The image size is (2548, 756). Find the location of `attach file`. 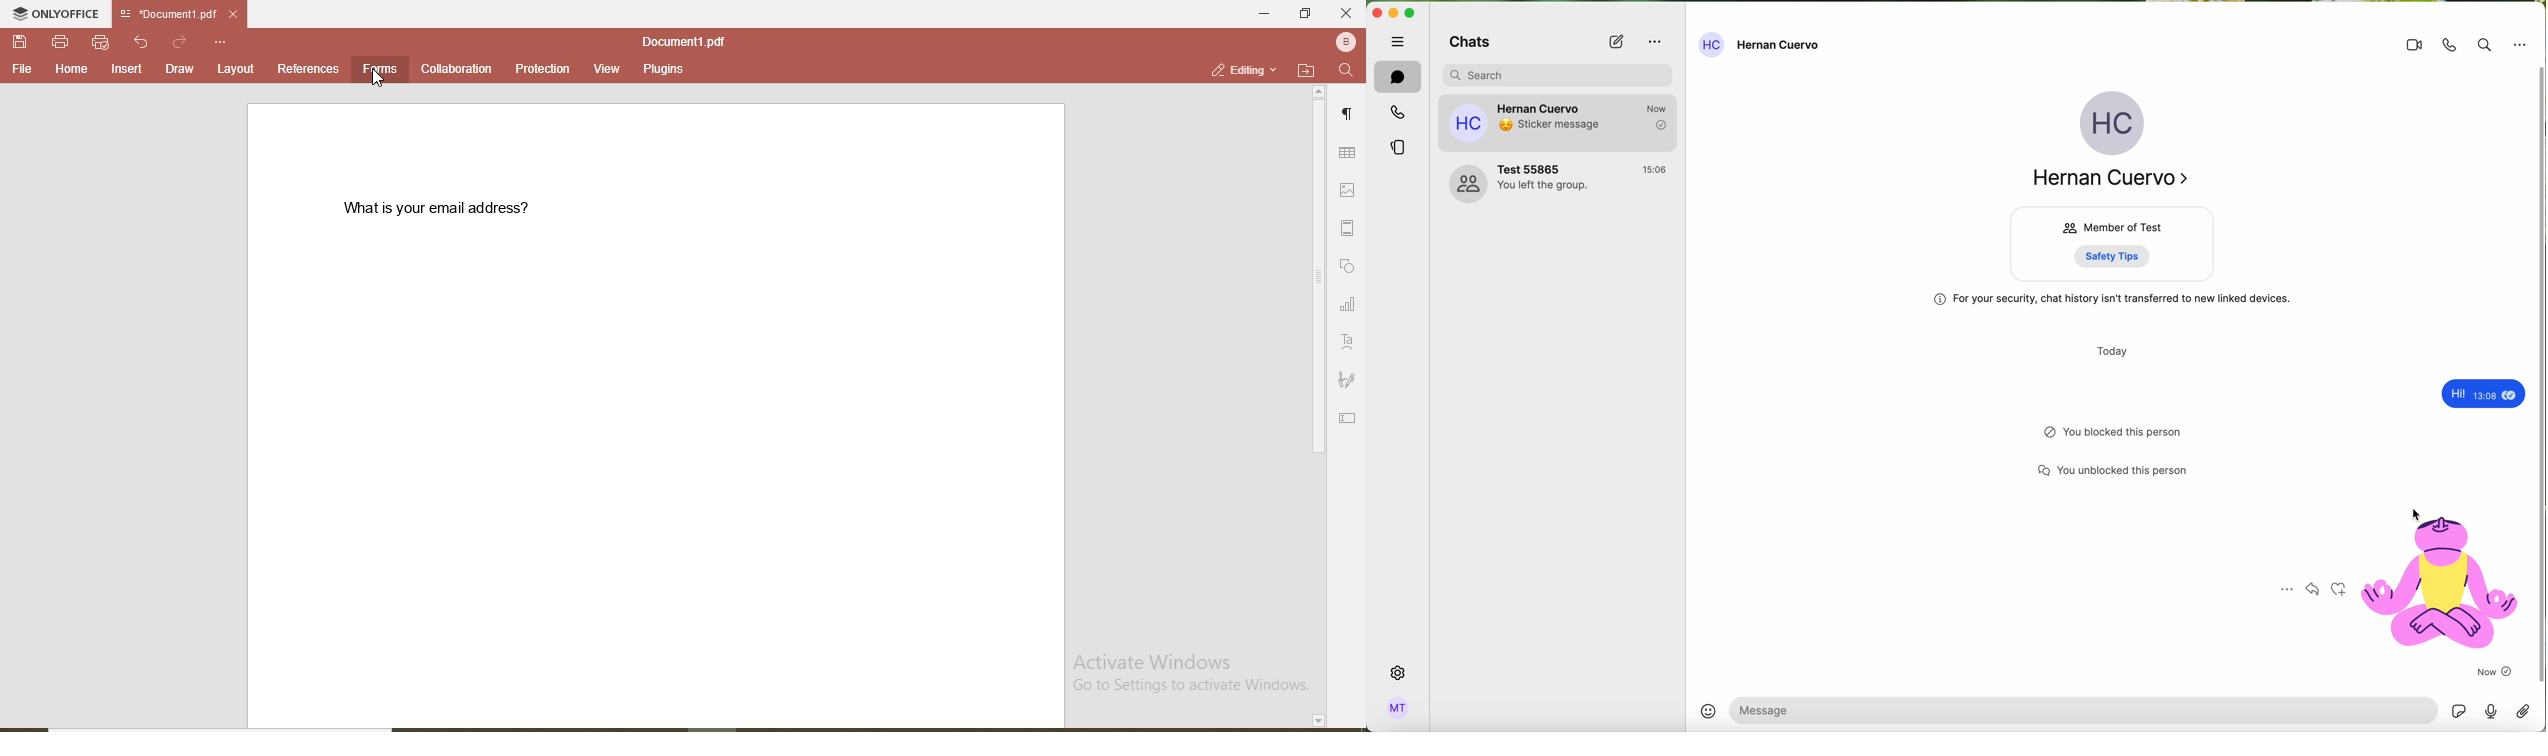

attach file is located at coordinates (2522, 714).